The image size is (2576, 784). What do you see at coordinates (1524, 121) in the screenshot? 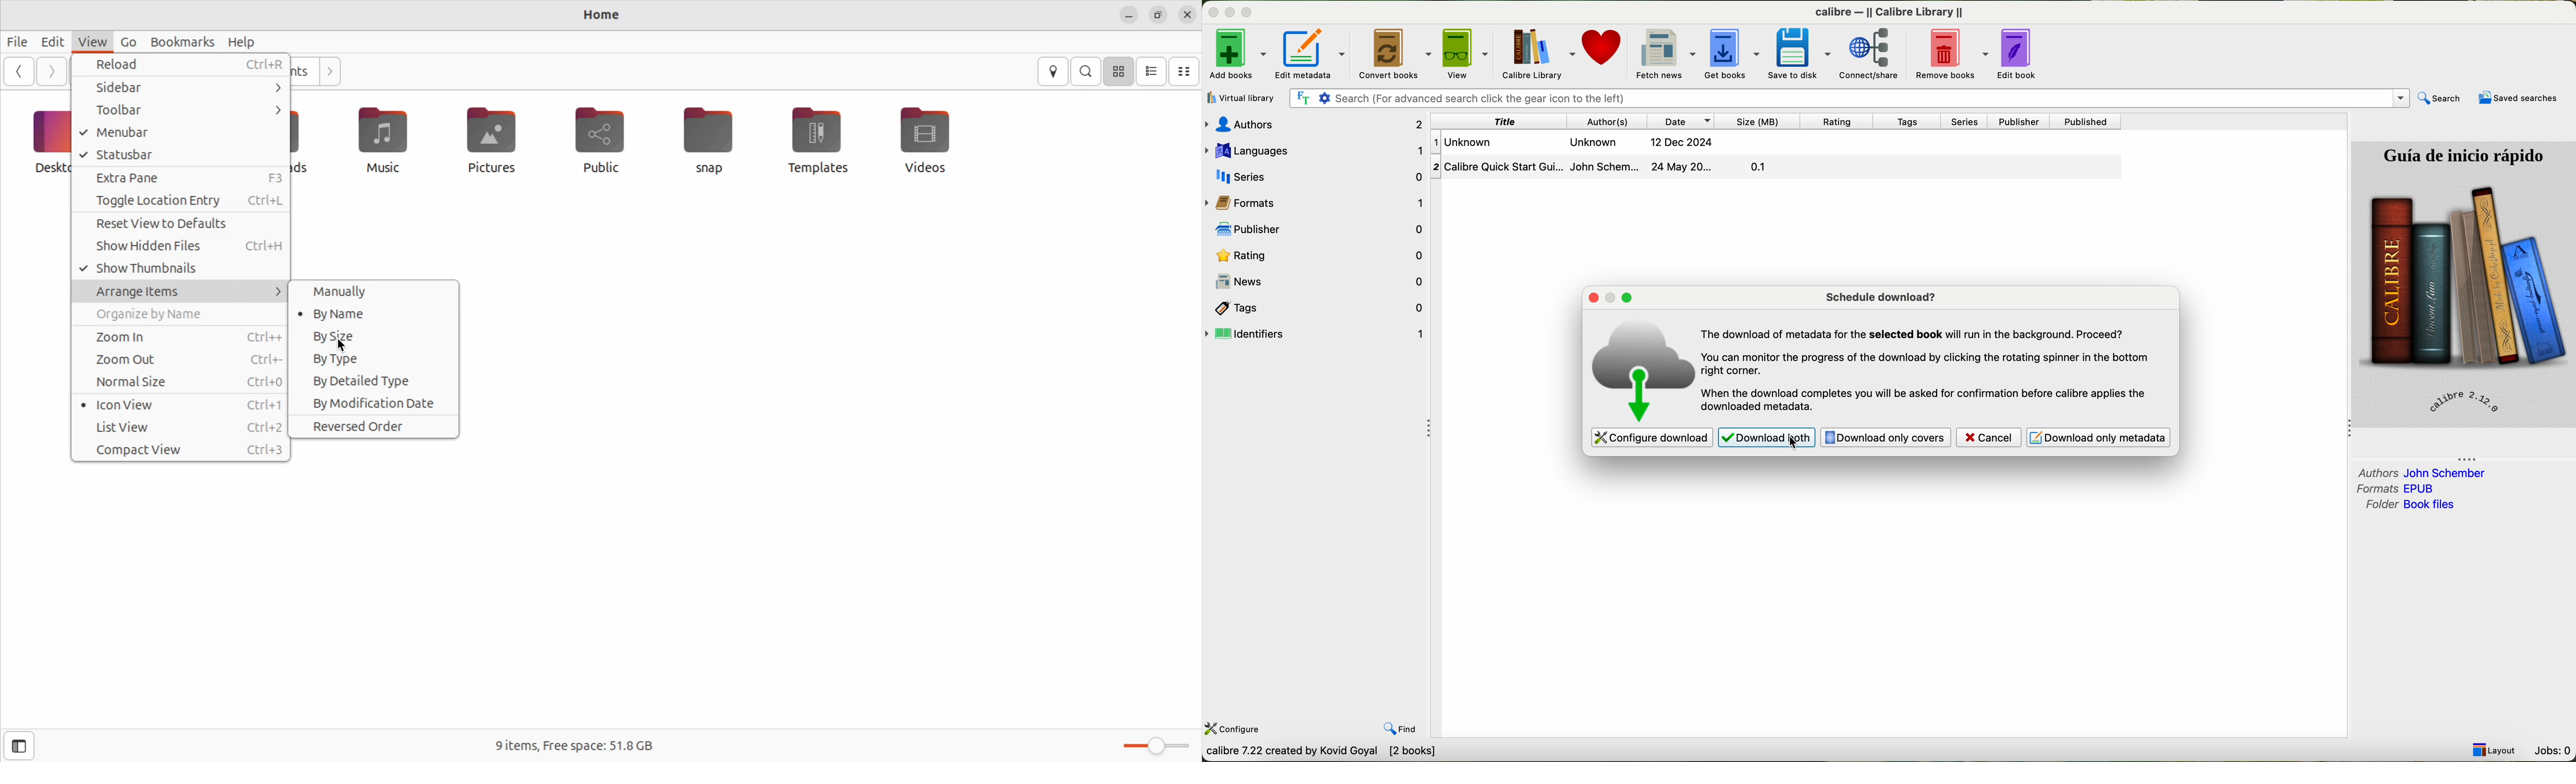
I see `title` at bounding box center [1524, 121].